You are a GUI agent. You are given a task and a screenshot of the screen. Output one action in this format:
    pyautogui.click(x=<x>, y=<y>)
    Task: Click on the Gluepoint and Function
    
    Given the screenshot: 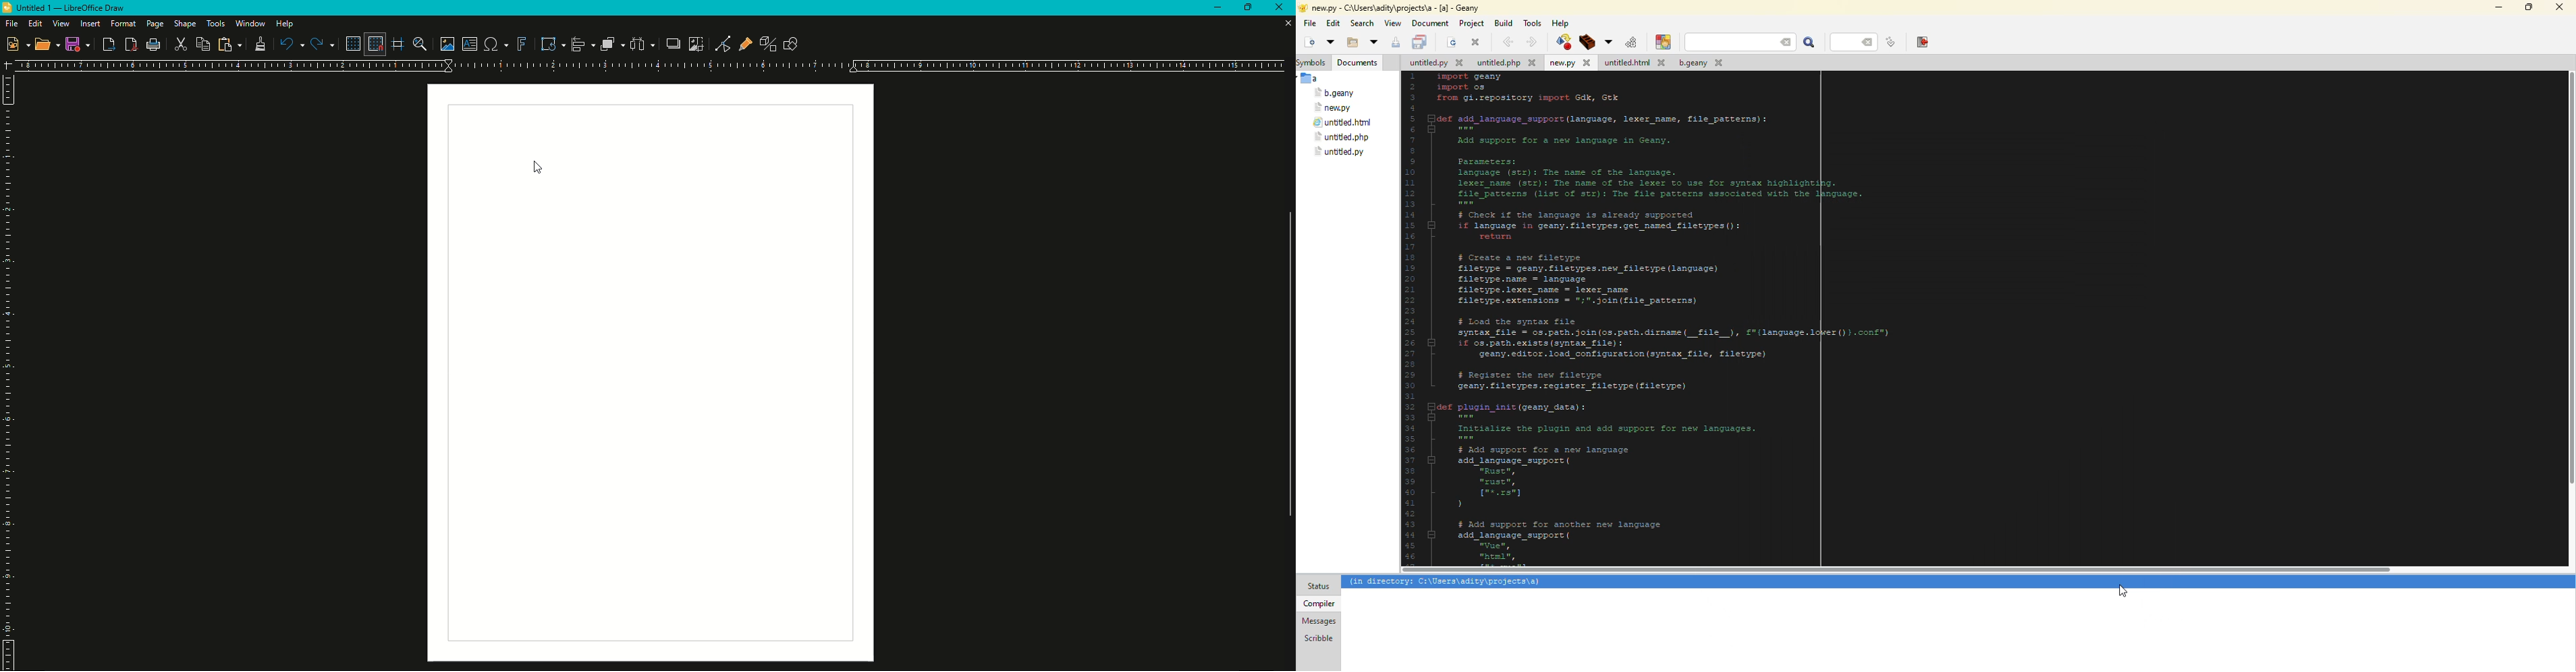 What is the action you would take?
    pyautogui.click(x=747, y=45)
    